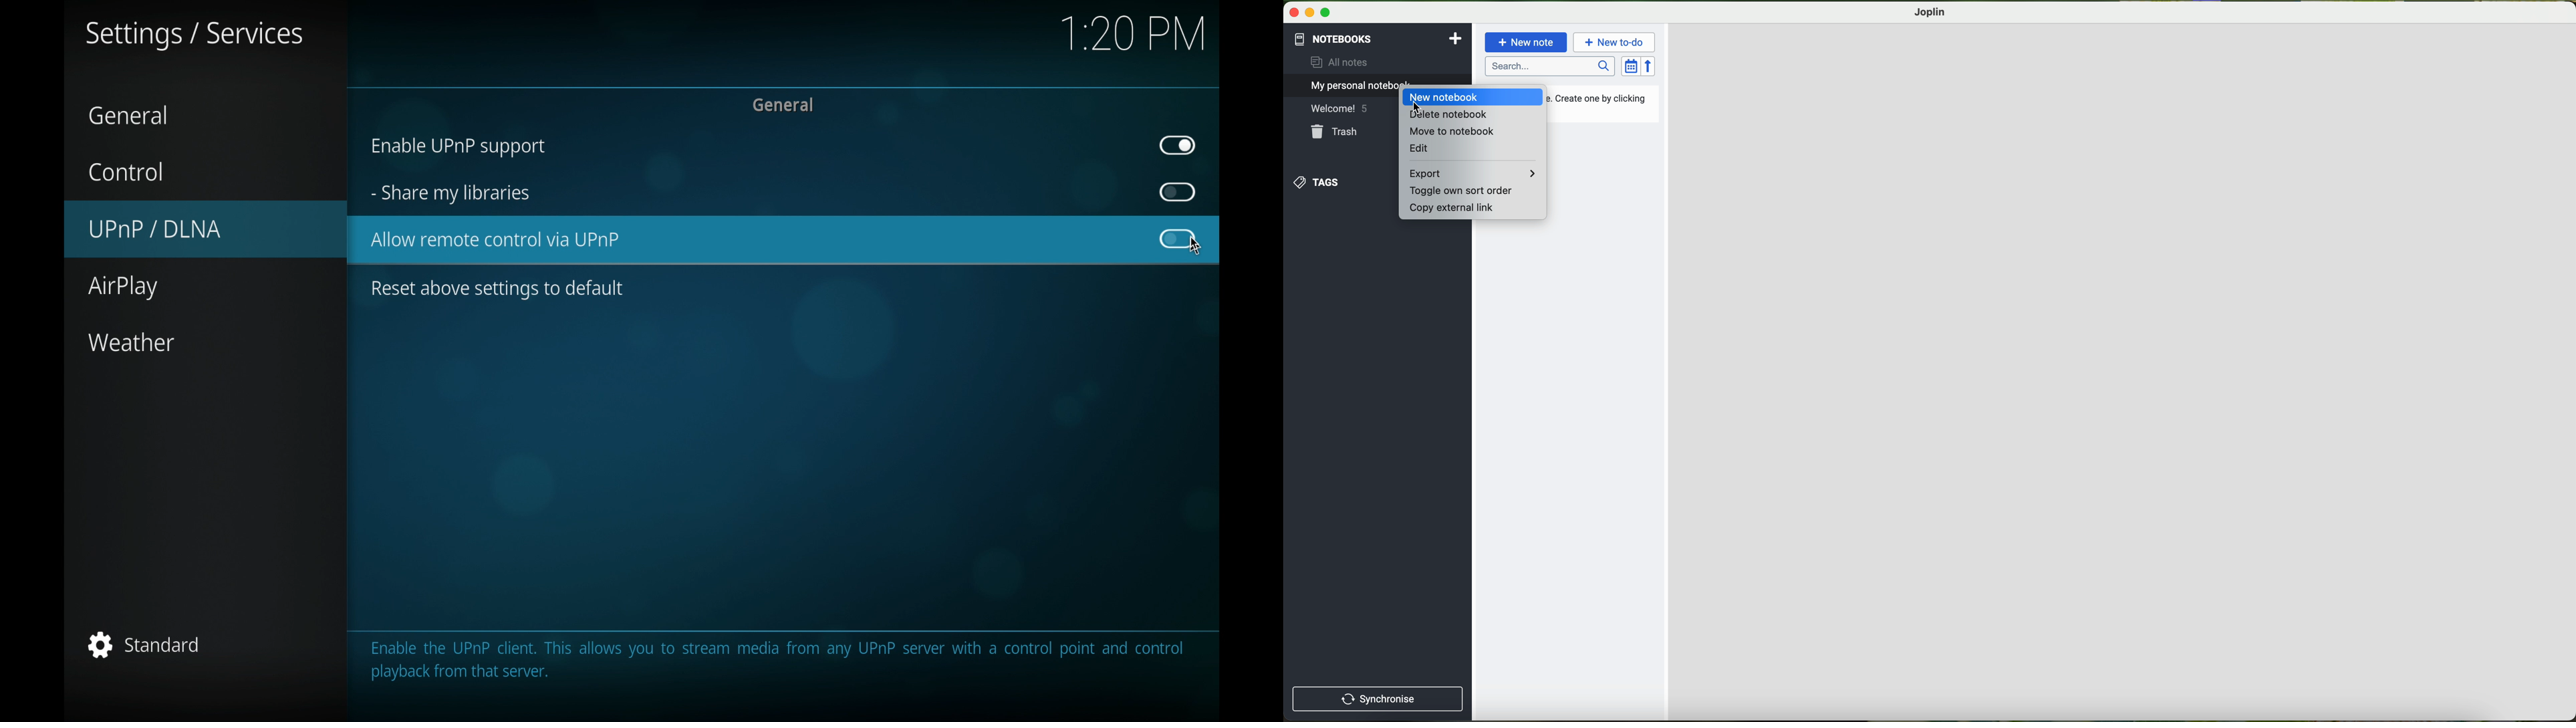  Describe the element at coordinates (1343, 85) in the screenshot. I see `my personal notebook` at that location.